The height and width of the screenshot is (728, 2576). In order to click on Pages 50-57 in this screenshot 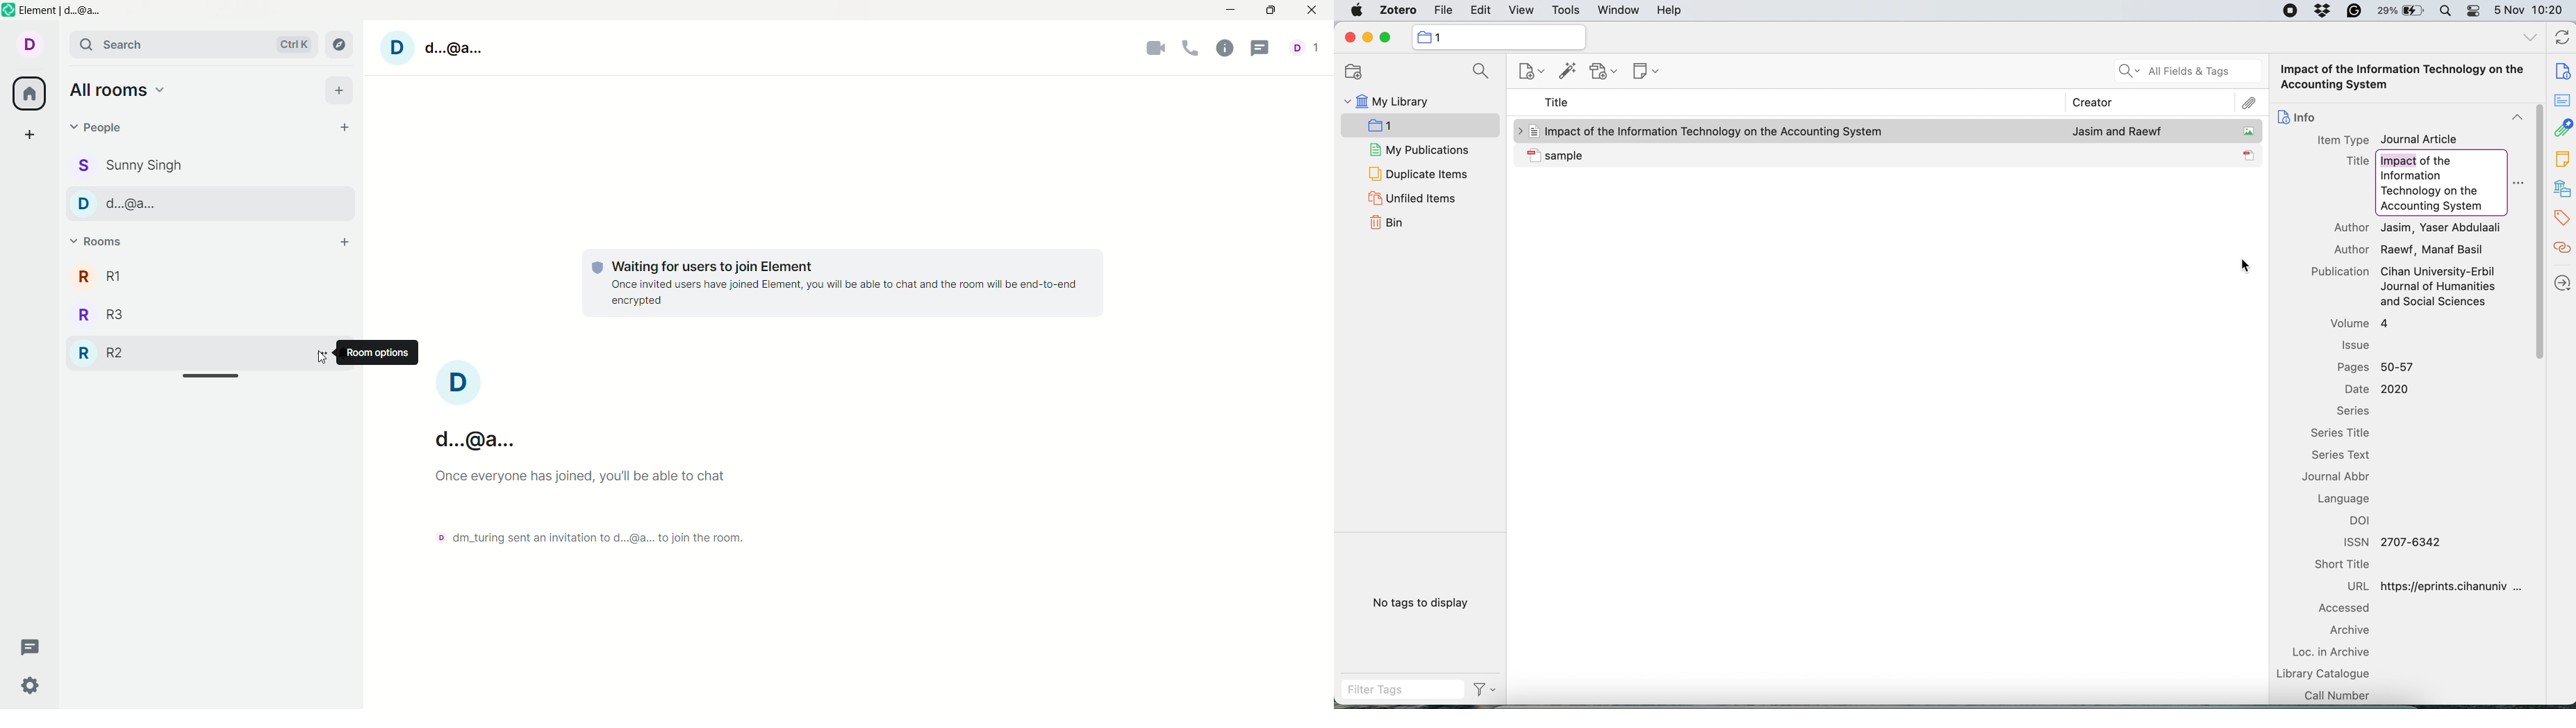, I will do `click(2375, 367)`.